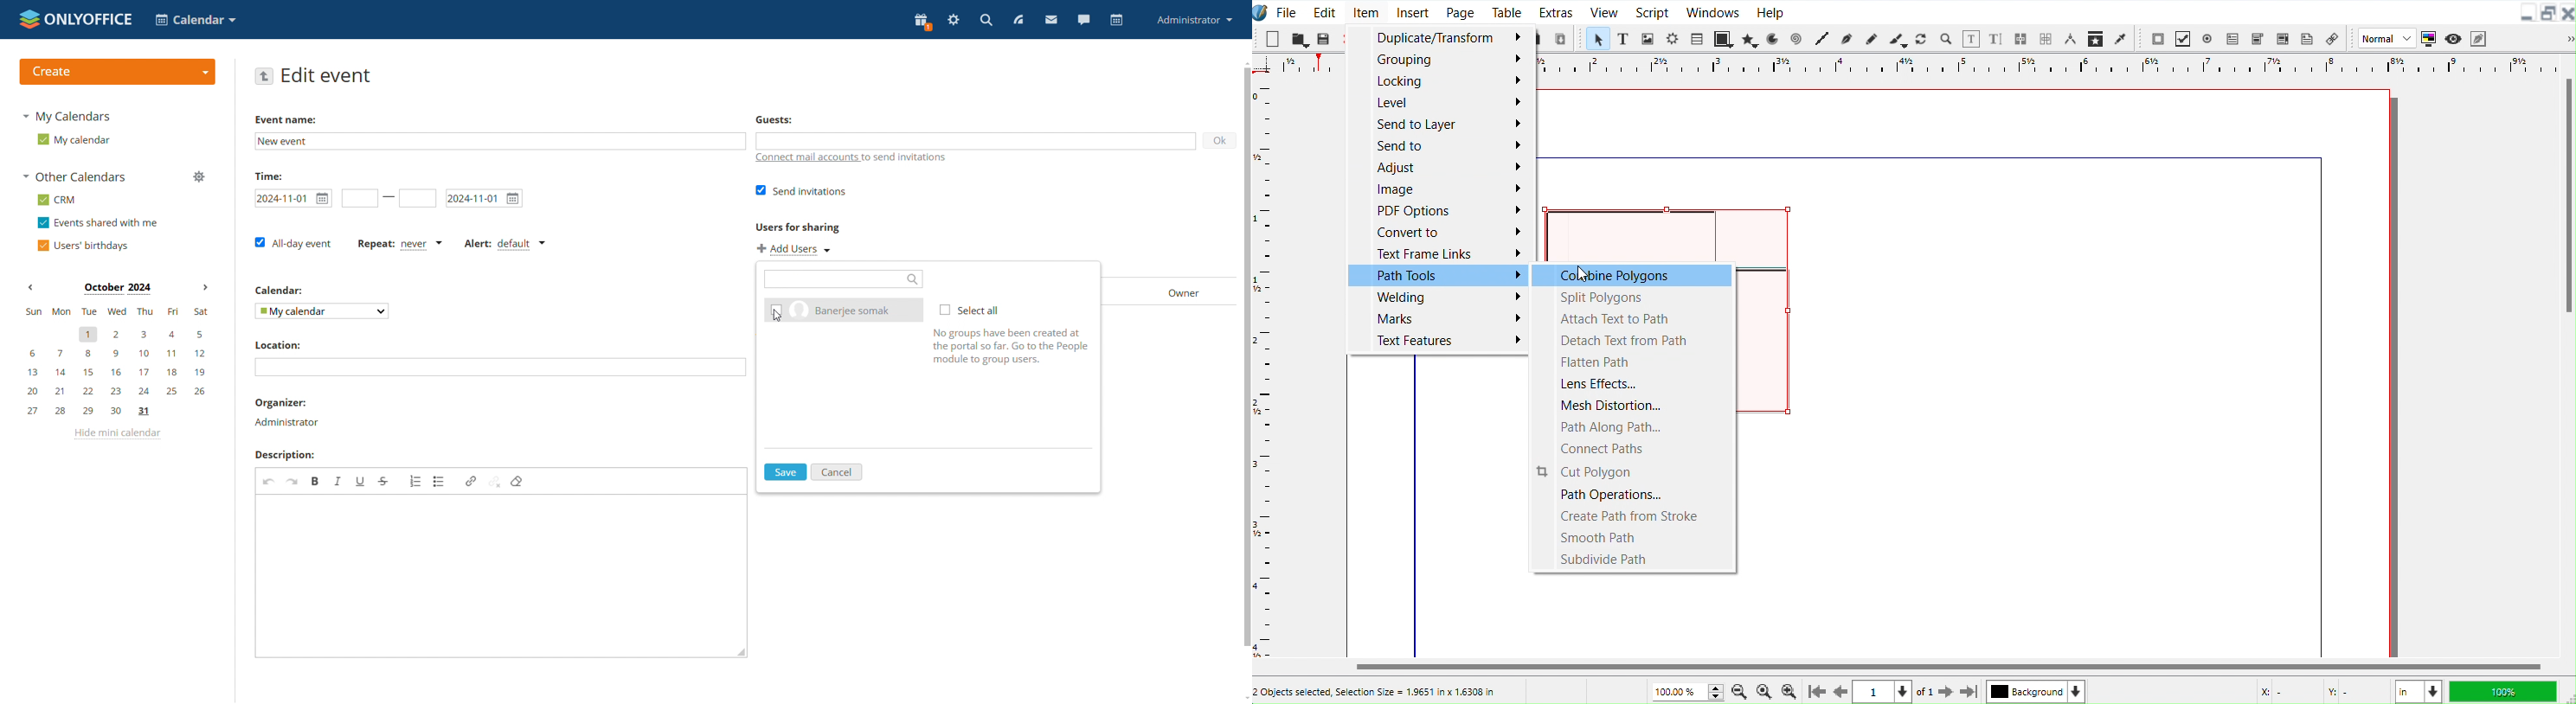 The height and width of the screenshot is (728, 2576). Describe the element at coordinates (1635, 517) in the screenshot. I see `Create Path from Stroke` at that location.